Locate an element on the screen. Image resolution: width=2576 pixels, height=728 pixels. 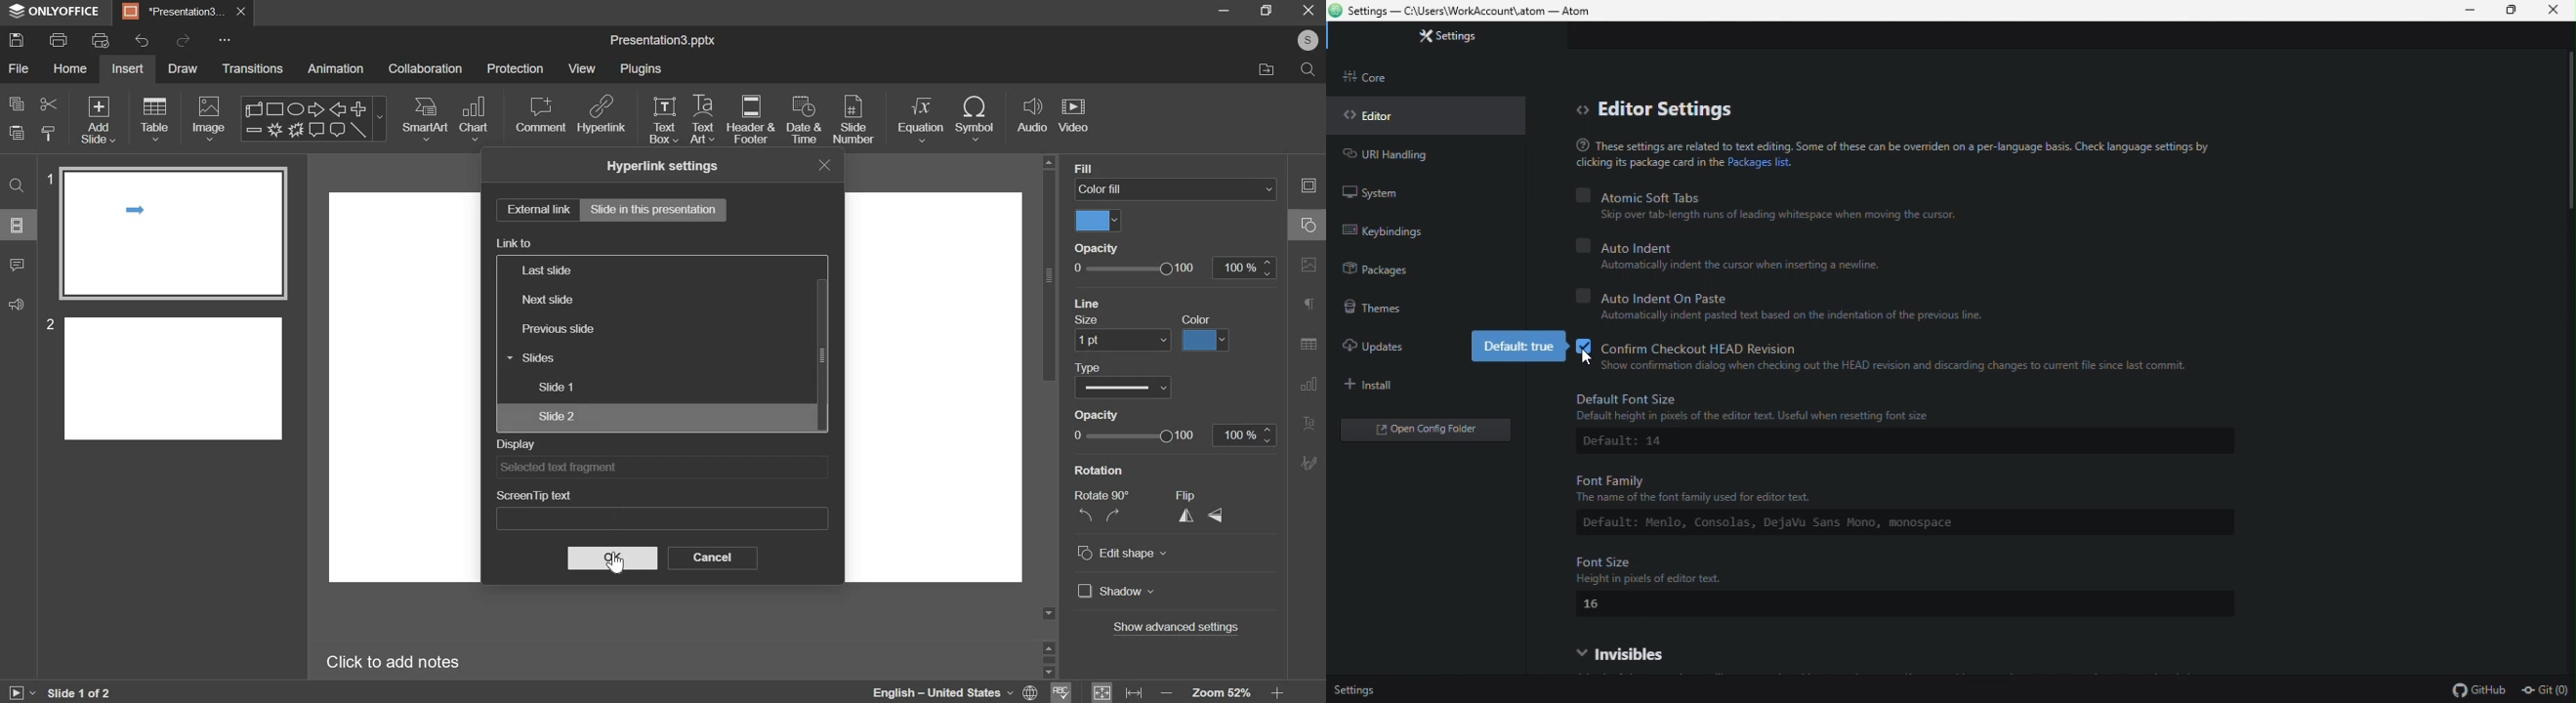
chart is located at coordinates (476, 119).